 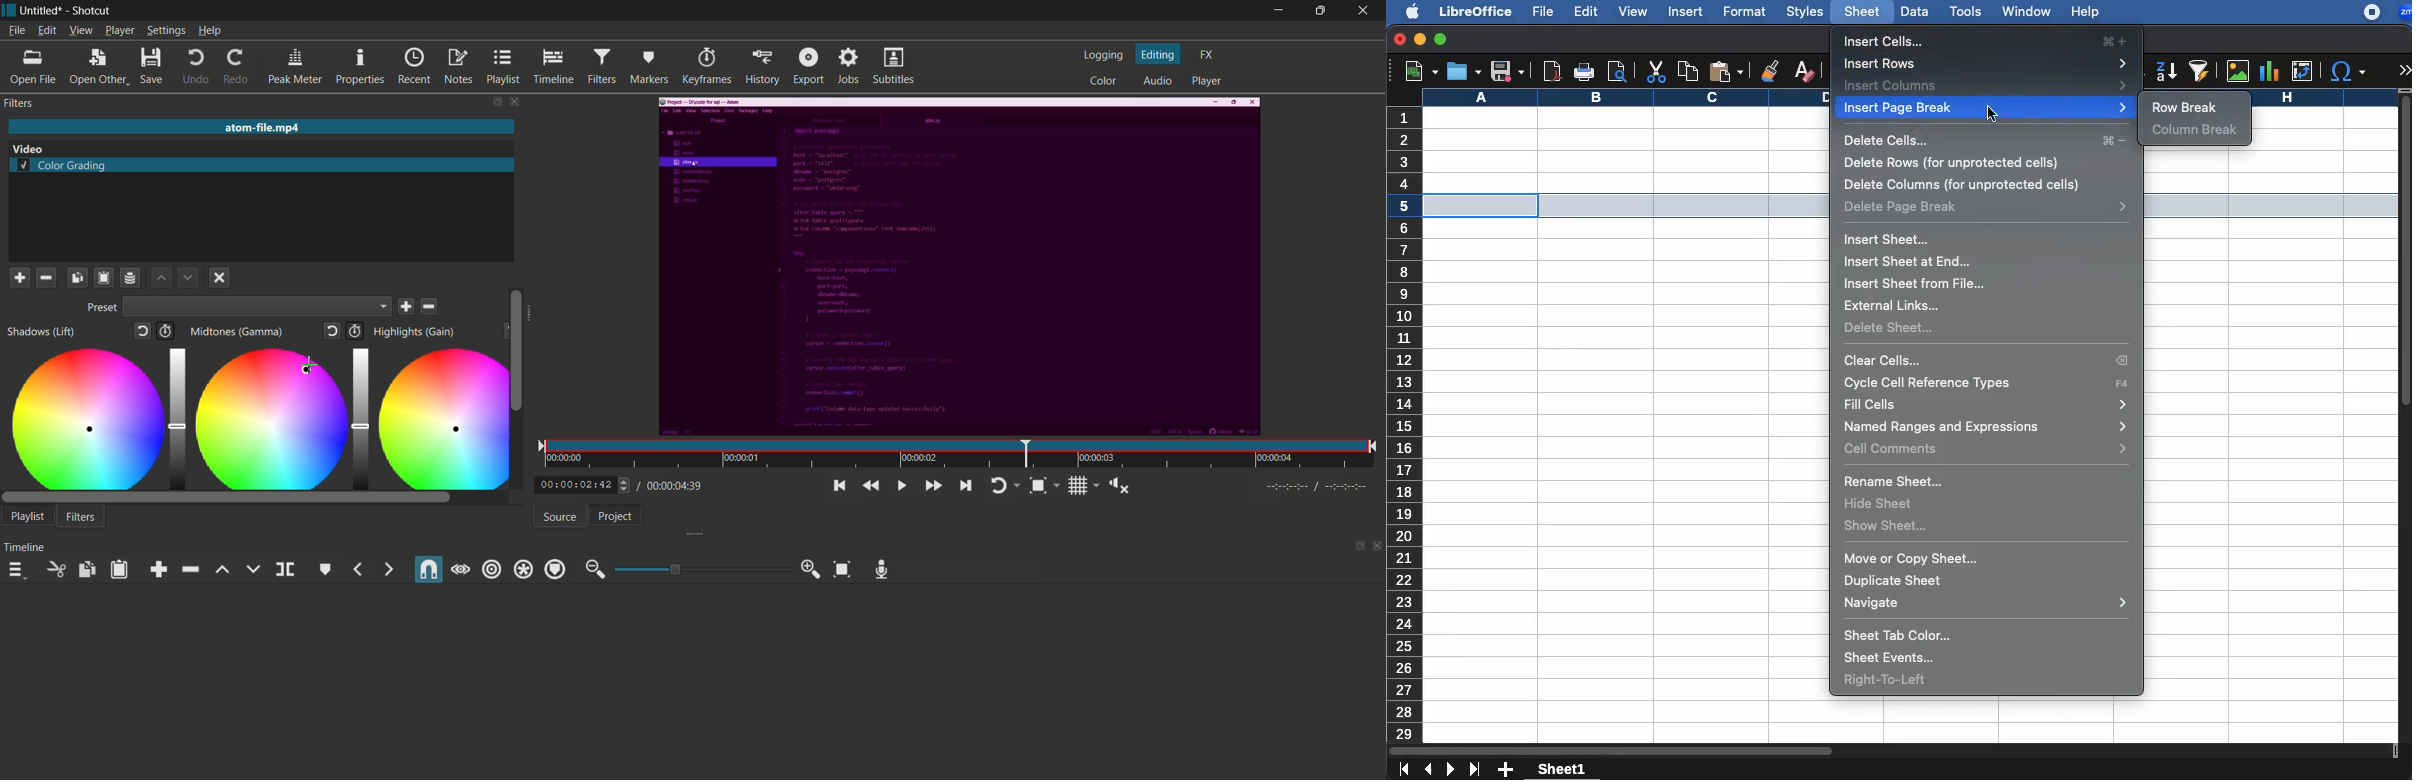 What do you see at coordinates (53, 568) in the screenshot?
I see `cut` at bounding box center [53, 568].